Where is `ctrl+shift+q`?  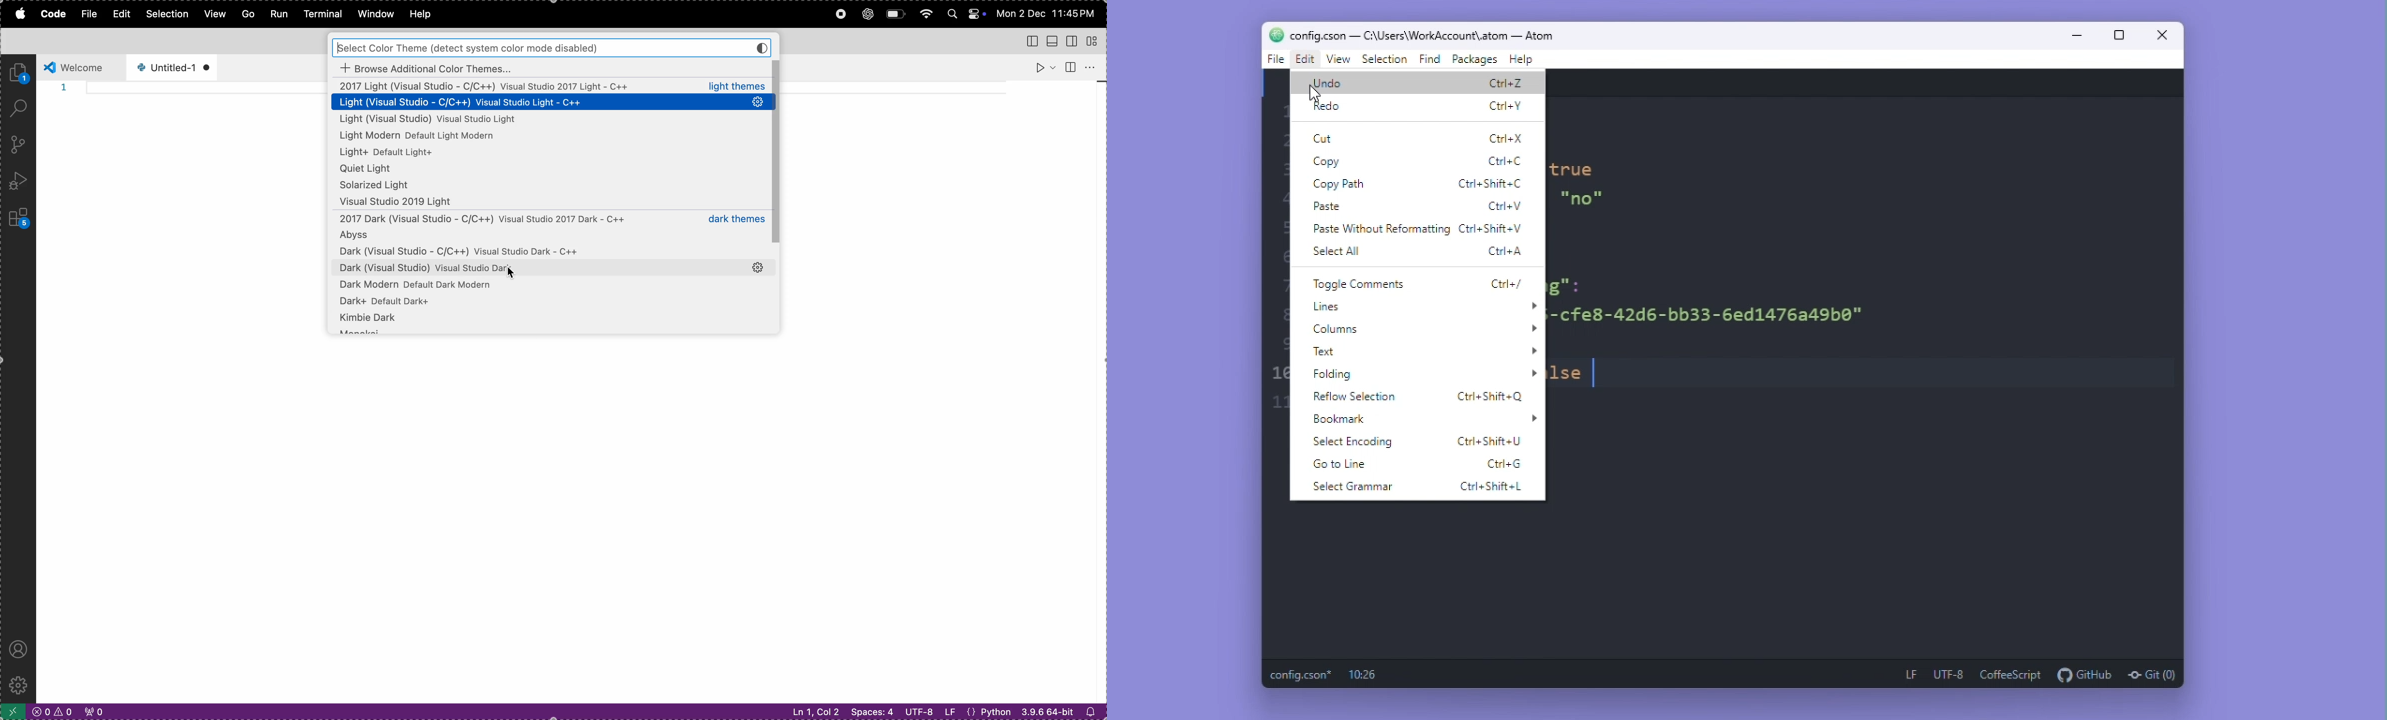
ctrl+shift+q is located at coordinates (1494, 396).